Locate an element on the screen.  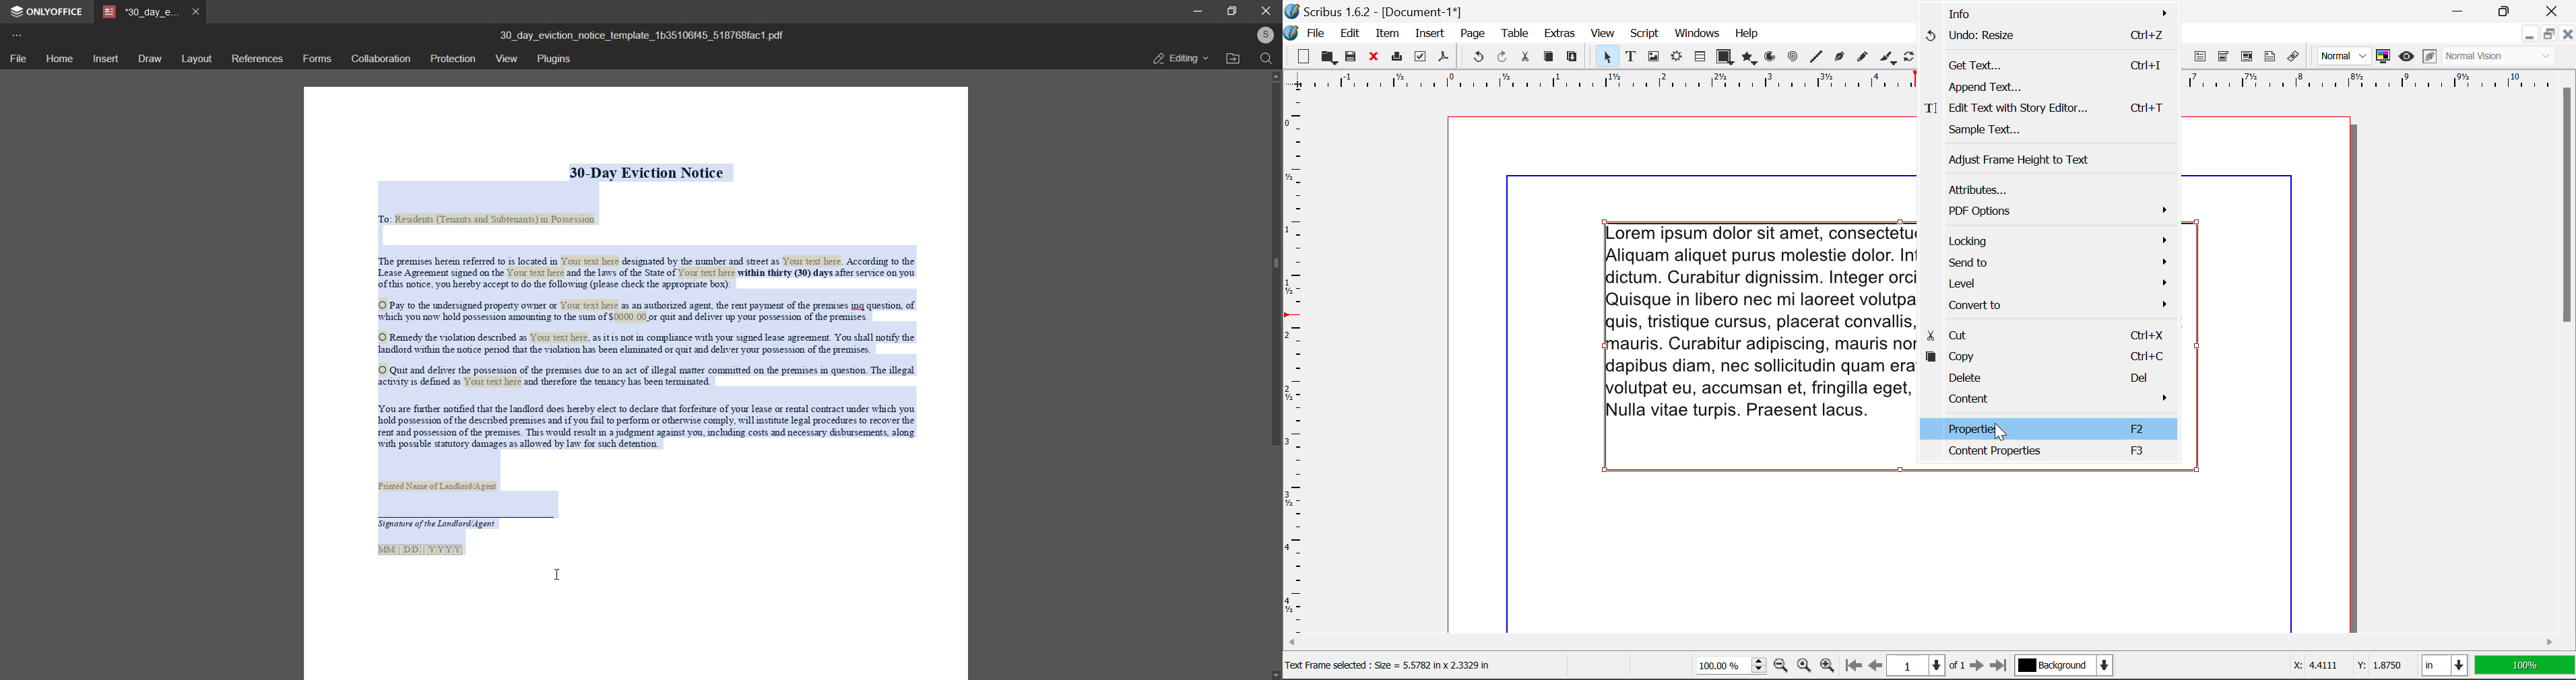
Extras is located at coordinates (1561, 34).